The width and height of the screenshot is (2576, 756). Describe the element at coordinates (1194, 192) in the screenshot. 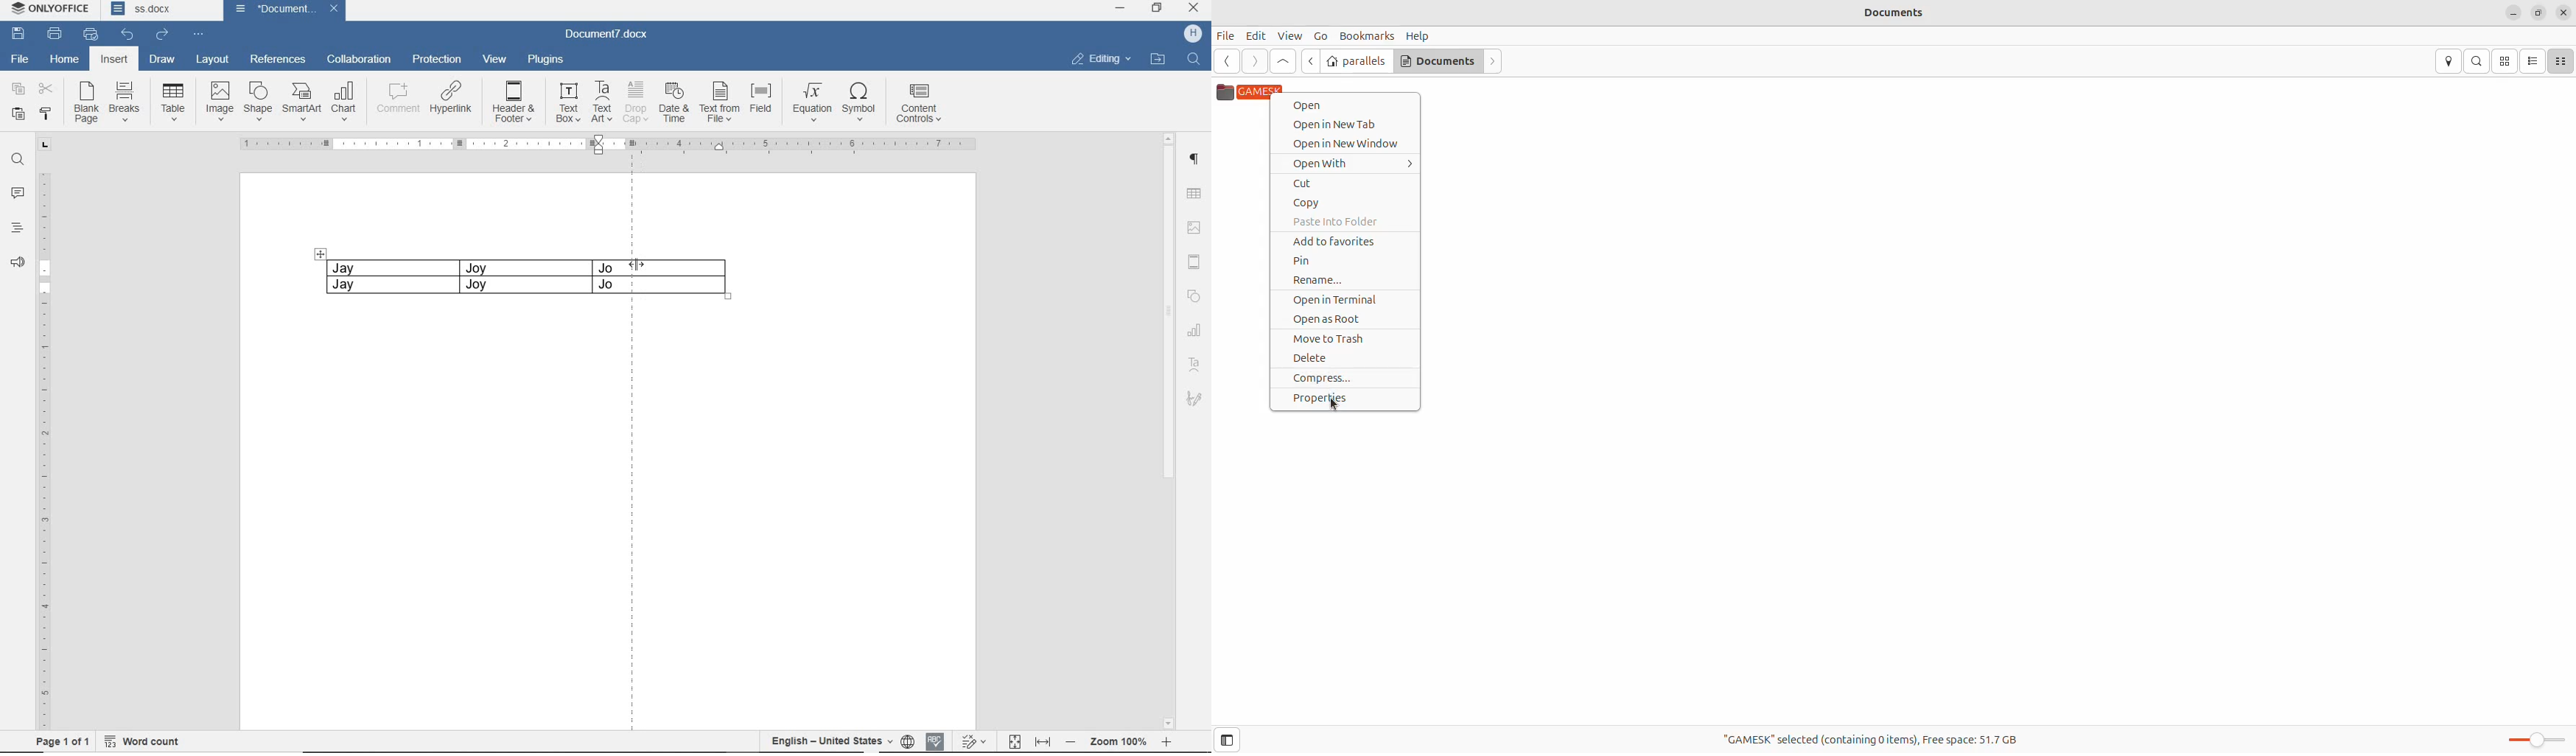

I see `TABLE` at that location.